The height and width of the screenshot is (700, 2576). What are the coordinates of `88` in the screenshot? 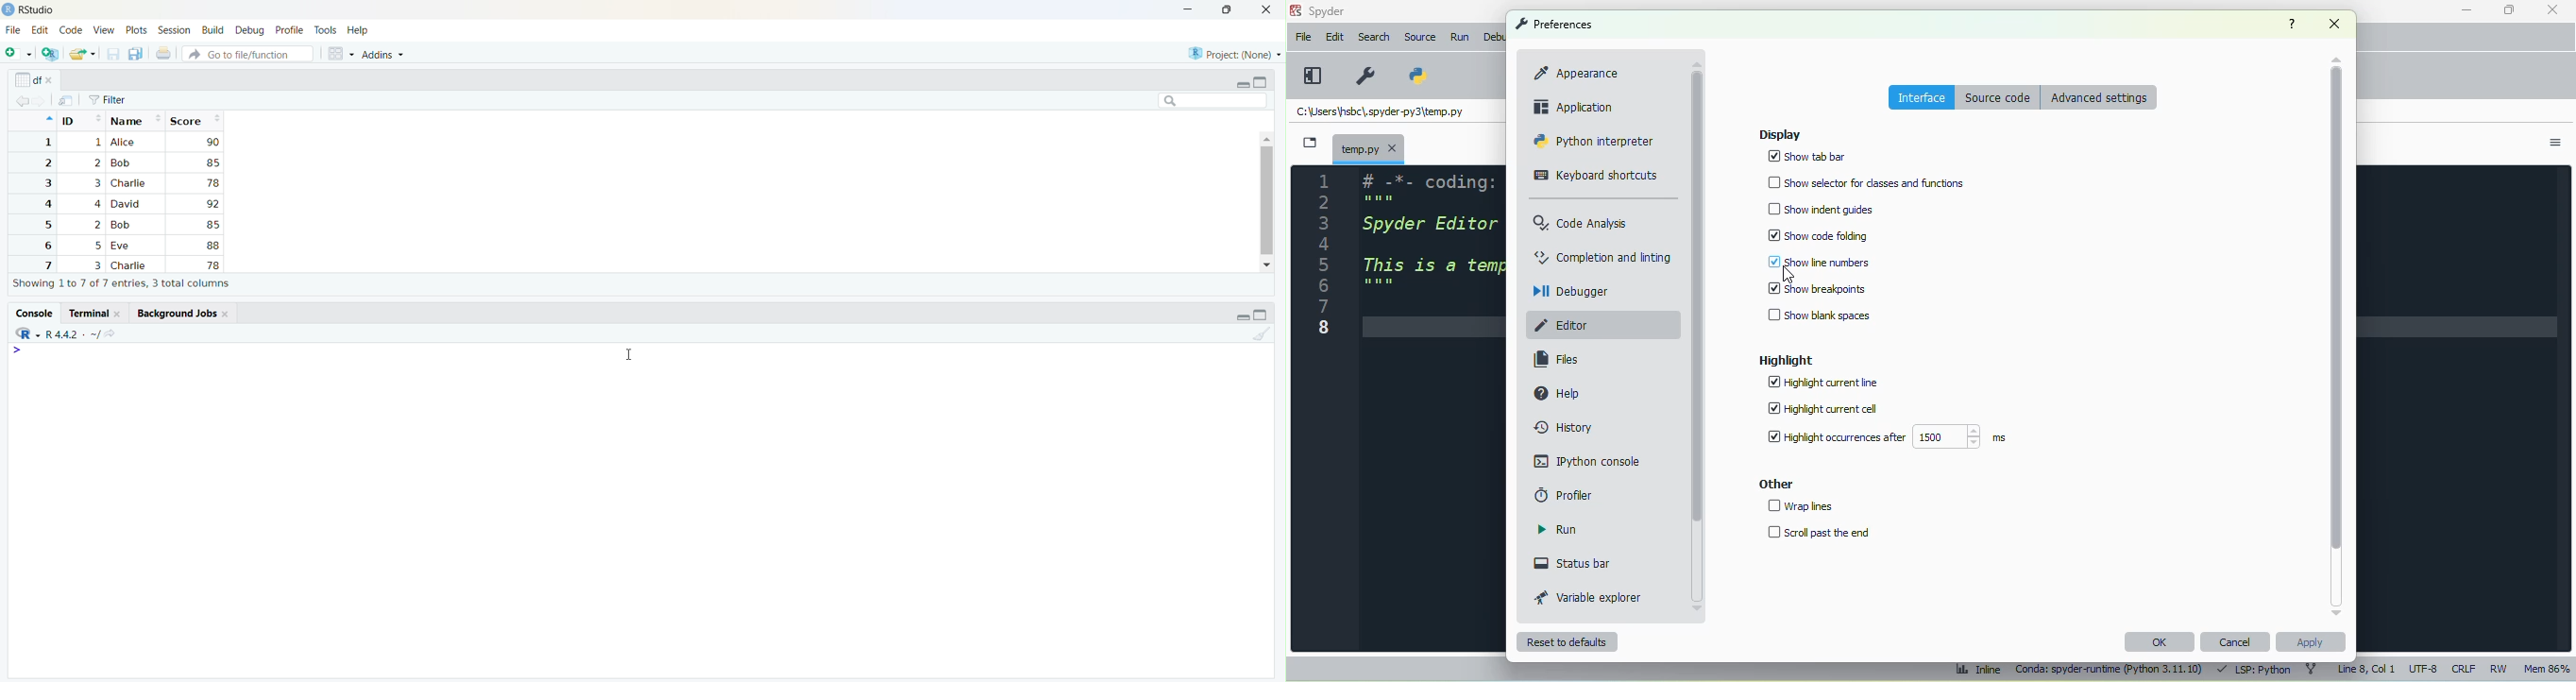 It's located at (213, 245).